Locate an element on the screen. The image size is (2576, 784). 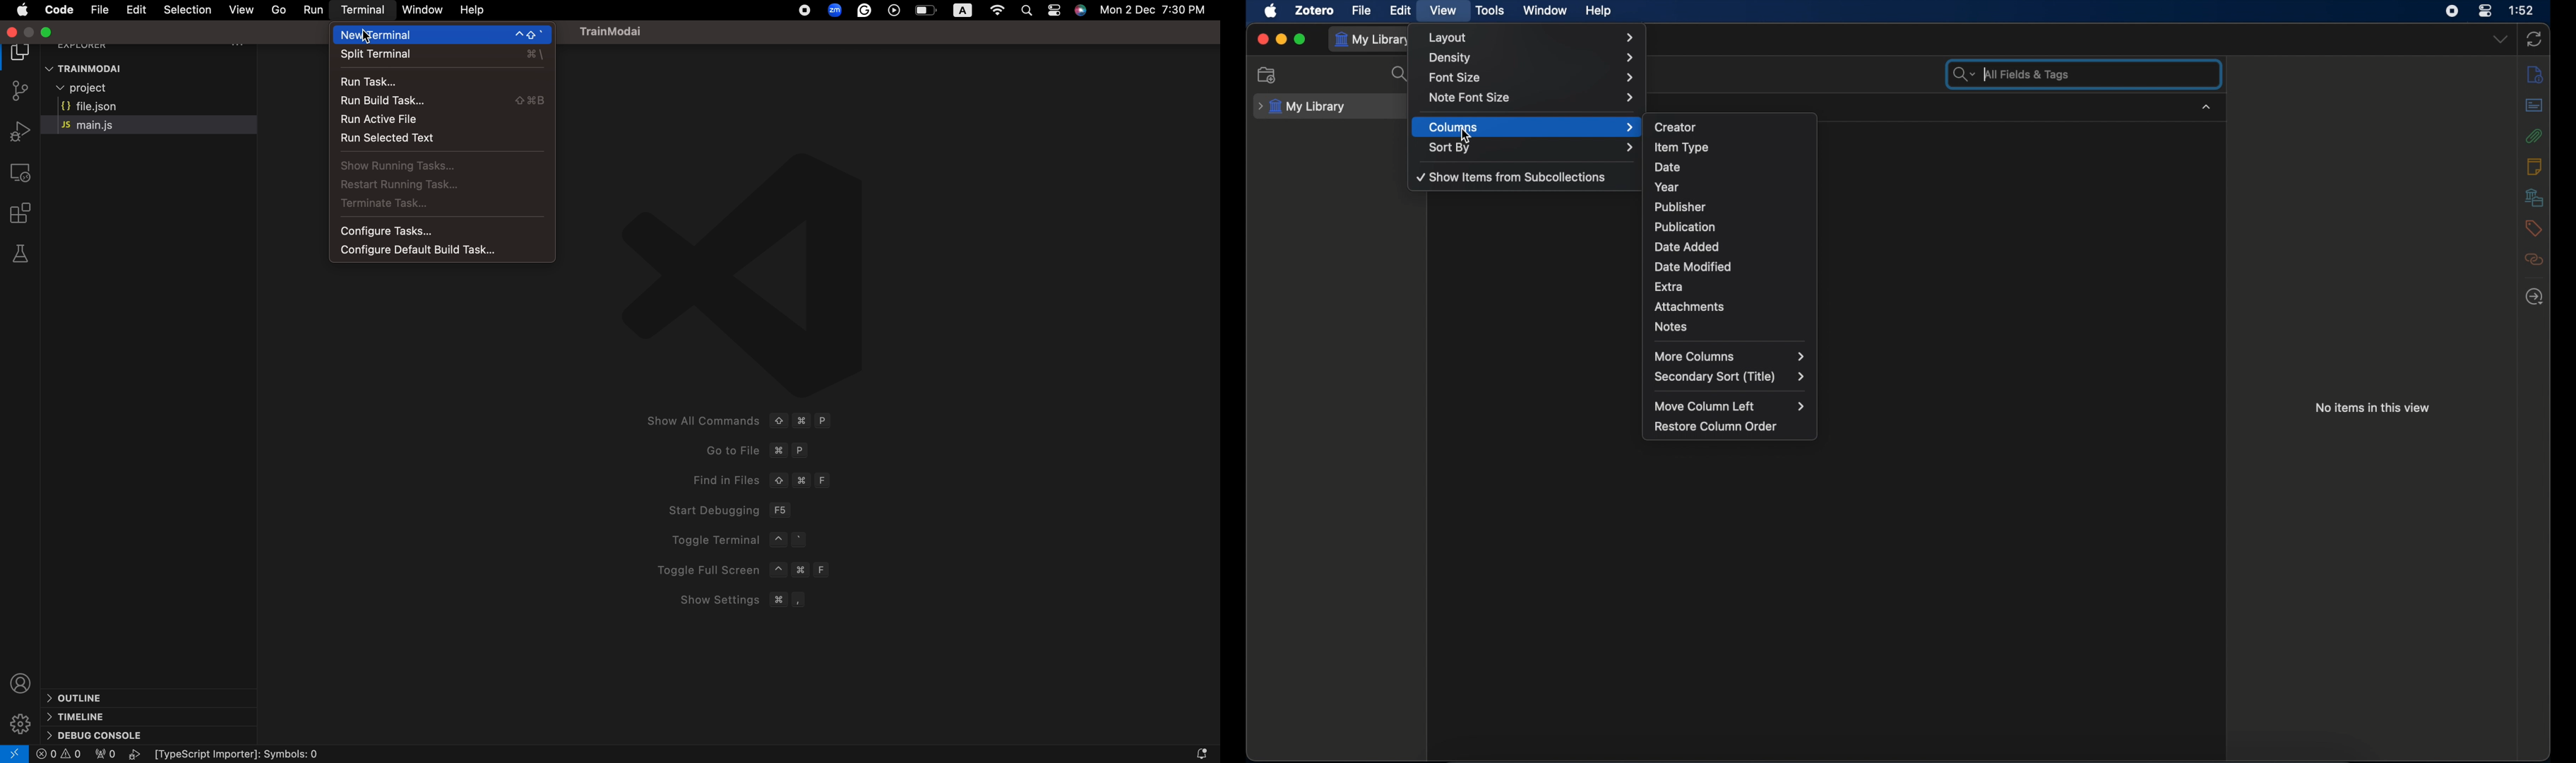
cursor is located at coordinates (364, 36).